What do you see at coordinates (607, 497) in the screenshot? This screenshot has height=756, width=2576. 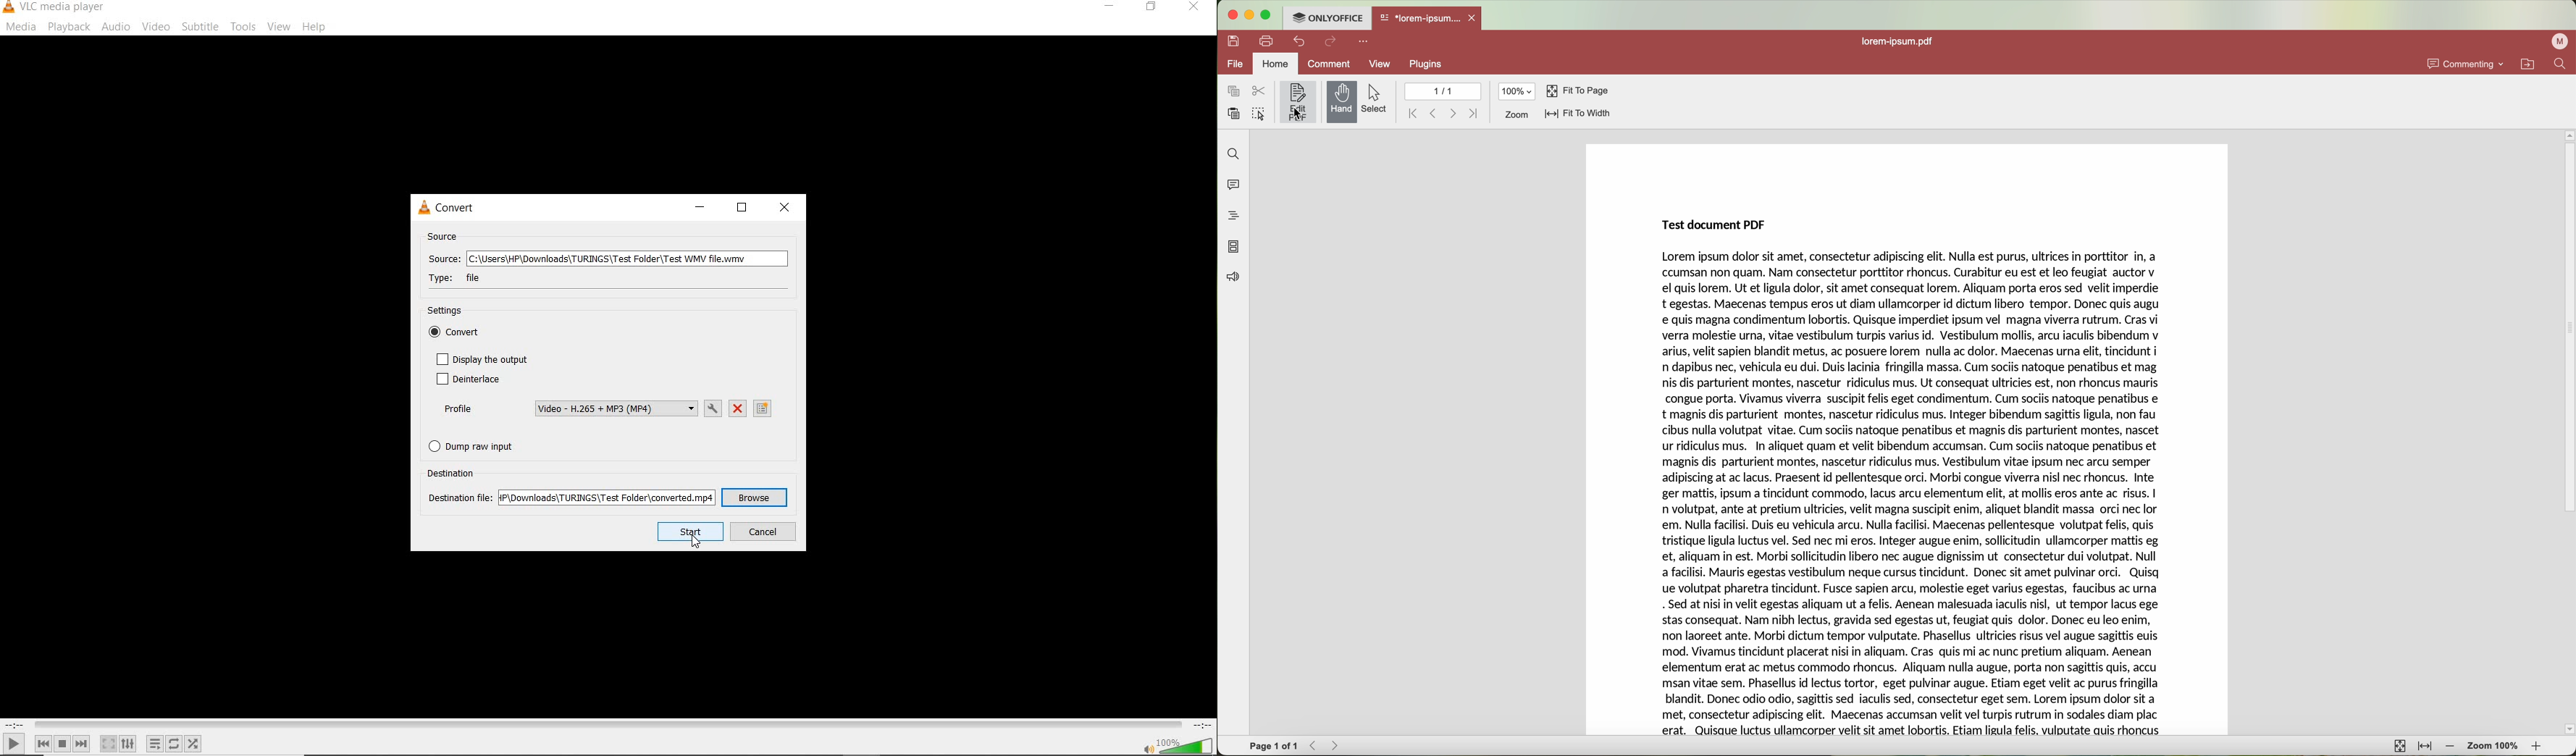 I see `FILE ADDED` at bounding box center [607, 497].